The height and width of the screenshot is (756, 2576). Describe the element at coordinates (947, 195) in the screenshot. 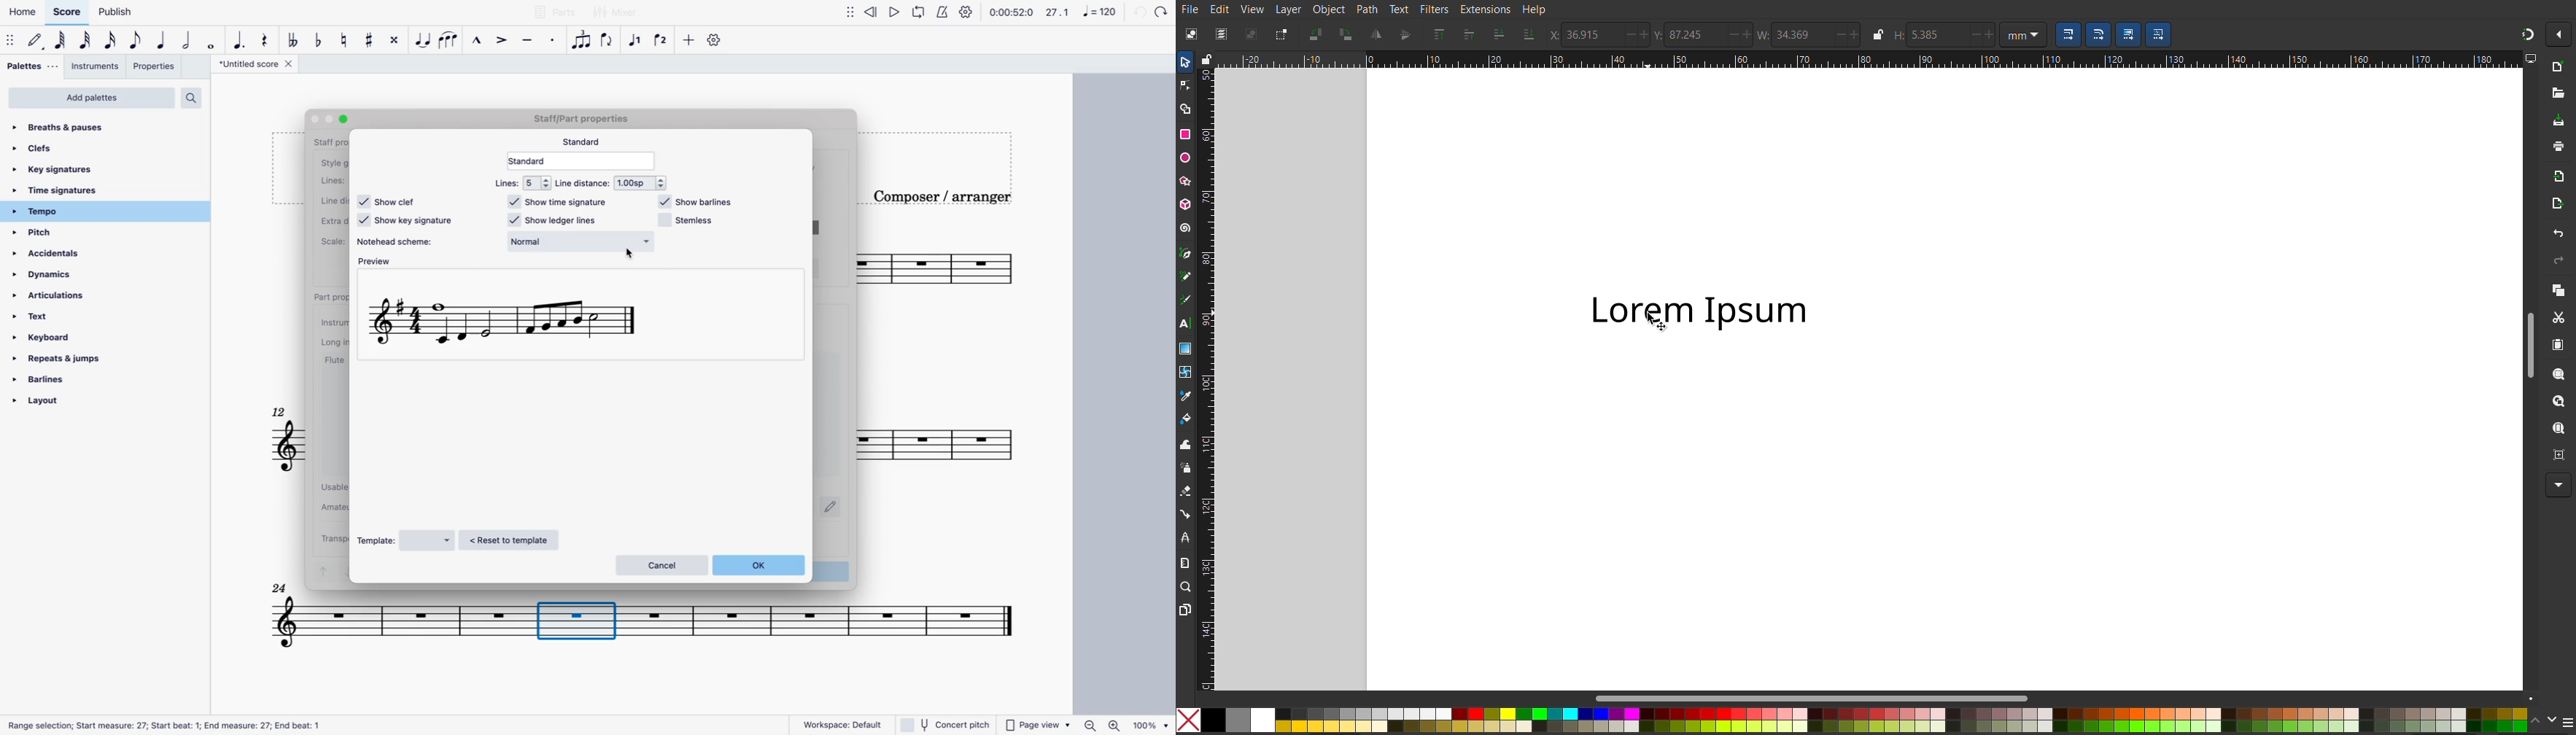

I see `composer / arranger` at that location.